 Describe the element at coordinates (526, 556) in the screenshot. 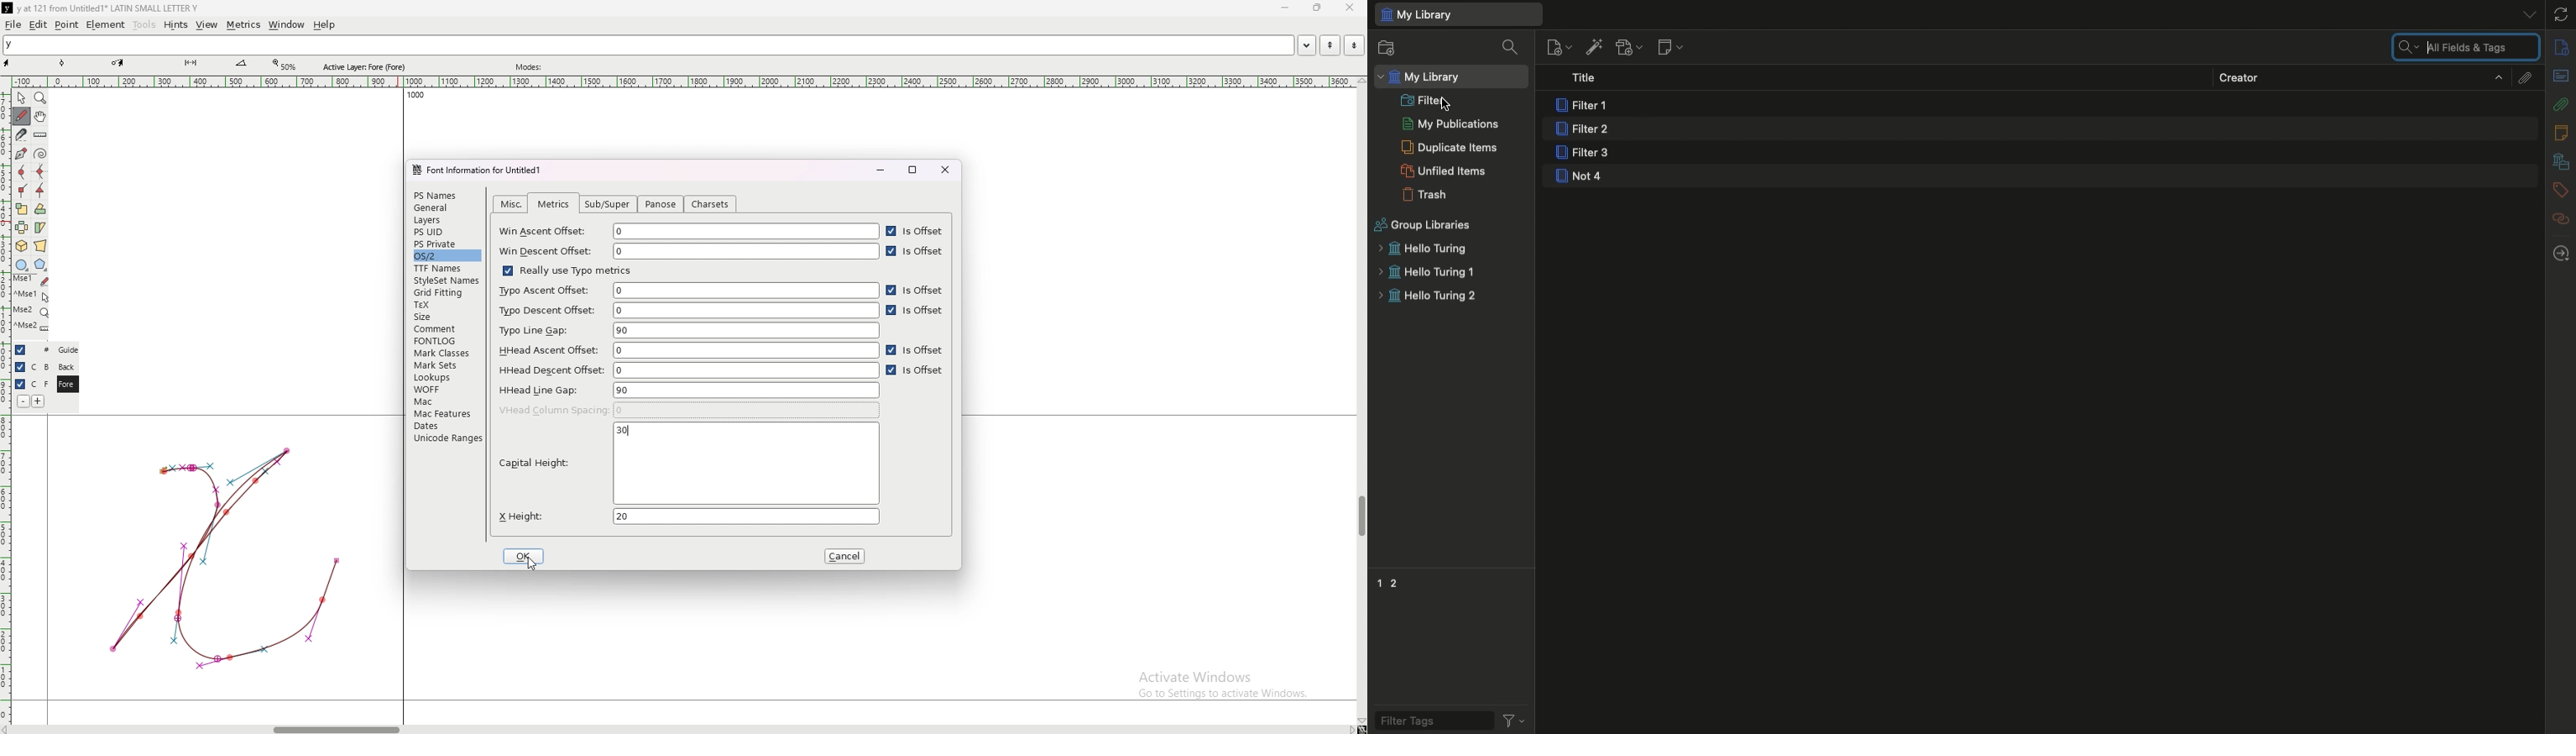

I see `ok` at that location.